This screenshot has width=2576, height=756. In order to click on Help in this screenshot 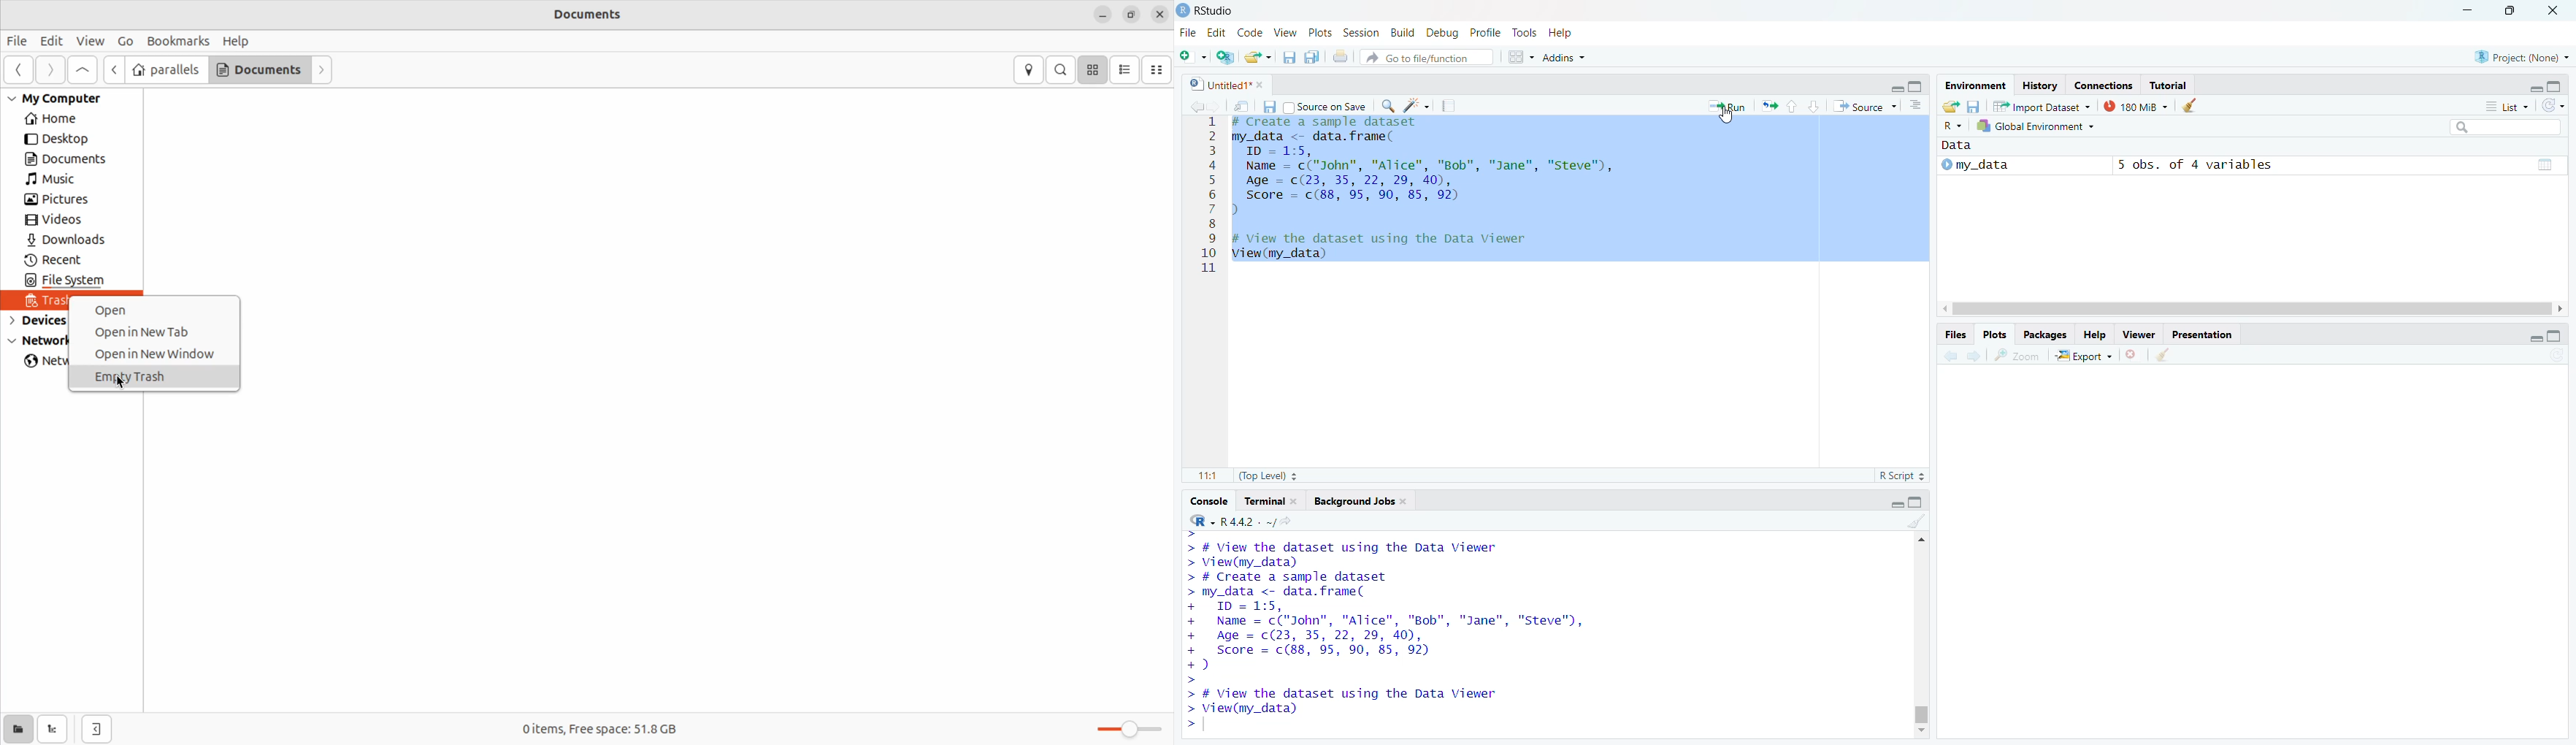, I will do `click(238, 40)`.